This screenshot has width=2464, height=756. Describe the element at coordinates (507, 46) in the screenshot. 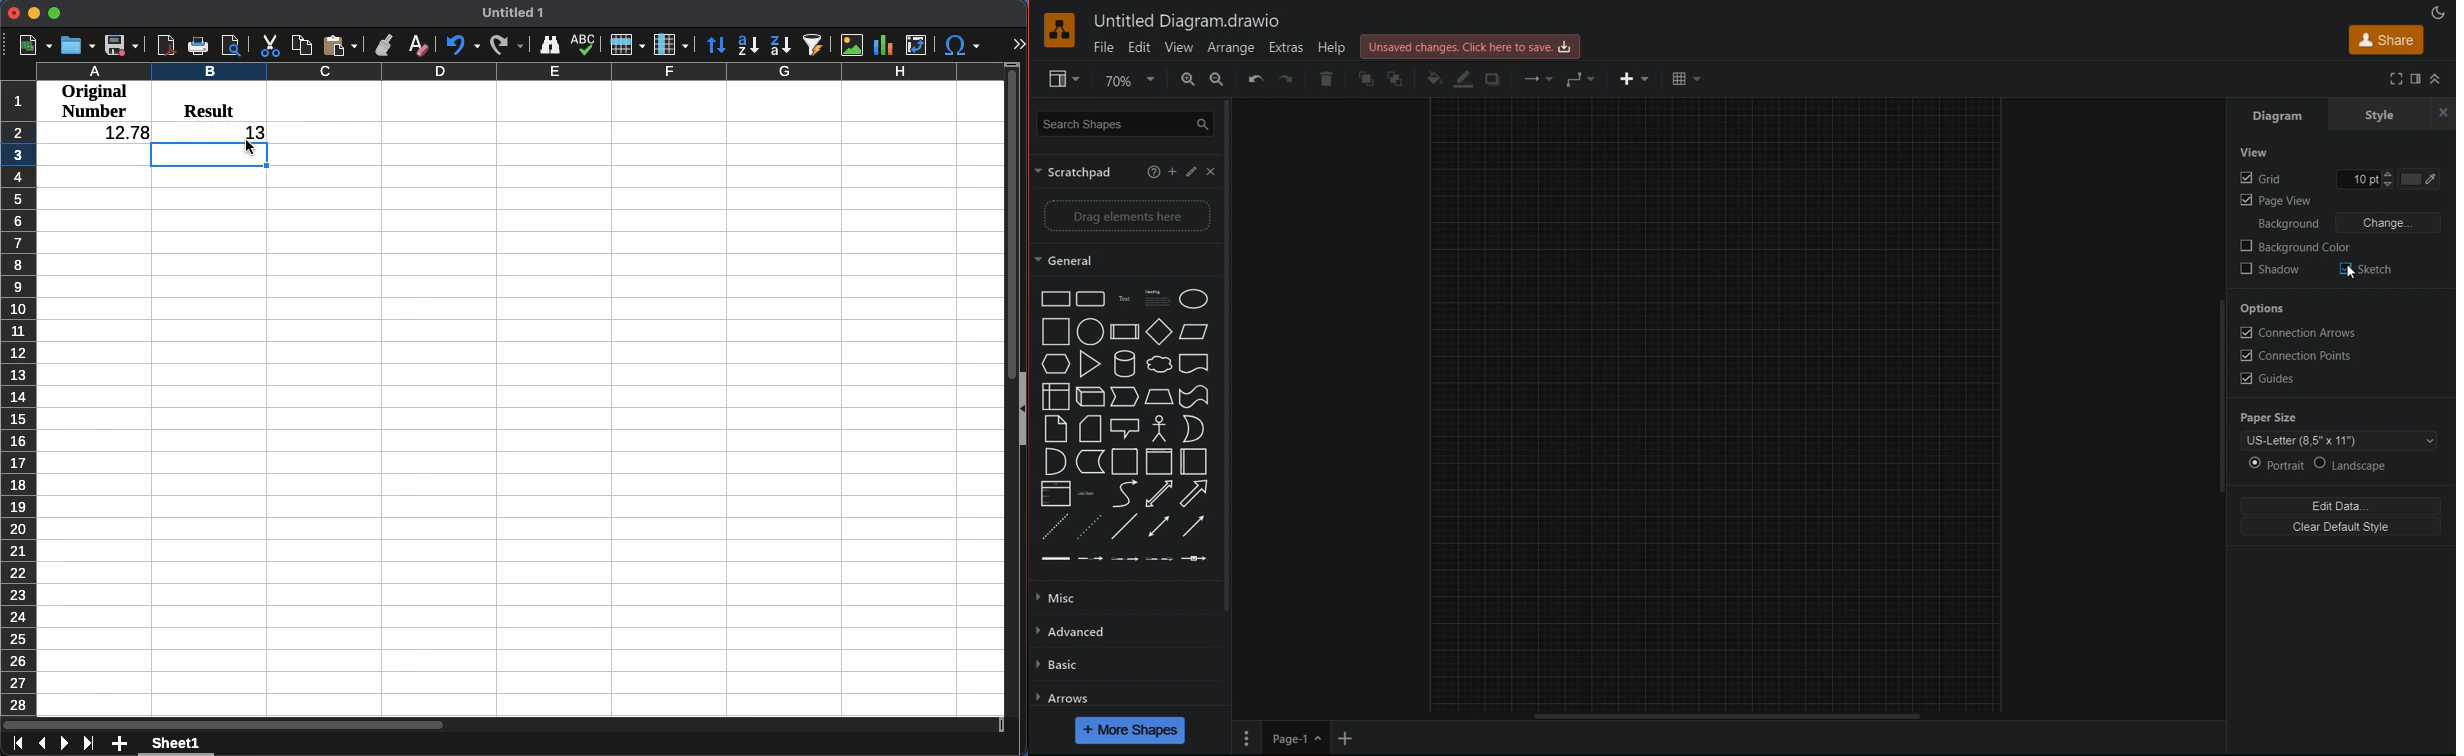

I see `Redo` at that location.